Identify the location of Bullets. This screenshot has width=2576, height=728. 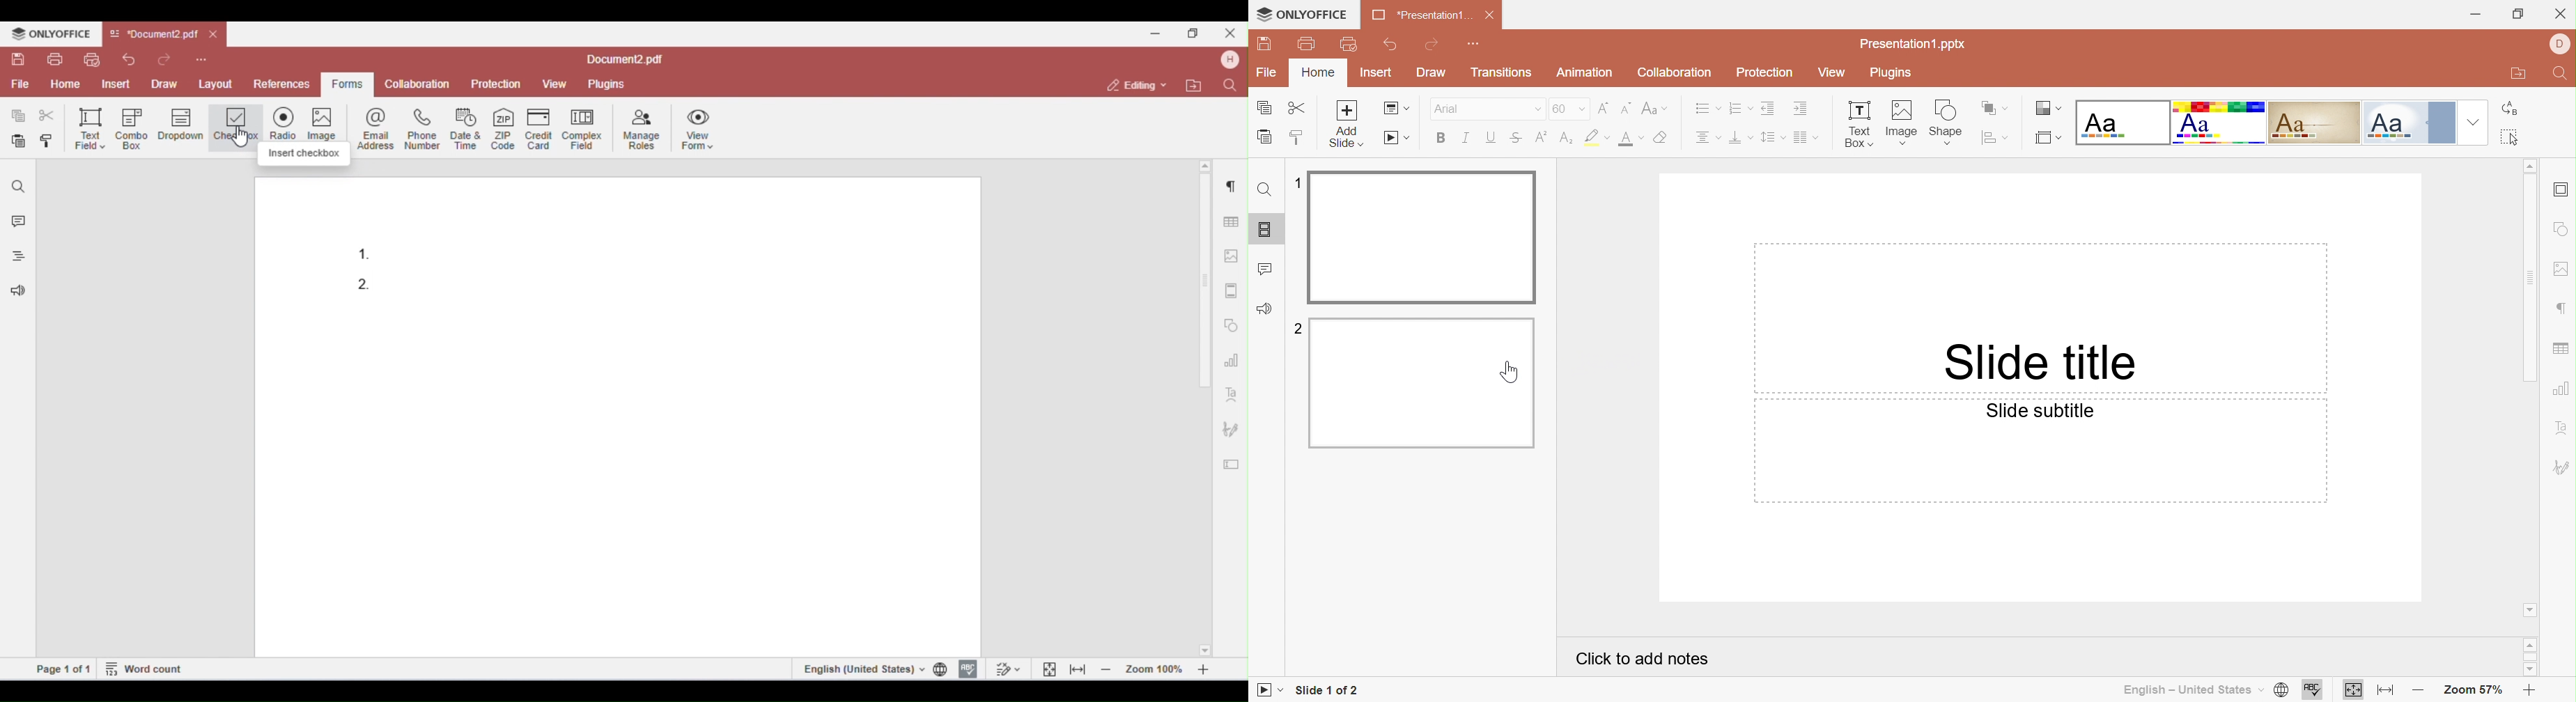
(1705, 108).